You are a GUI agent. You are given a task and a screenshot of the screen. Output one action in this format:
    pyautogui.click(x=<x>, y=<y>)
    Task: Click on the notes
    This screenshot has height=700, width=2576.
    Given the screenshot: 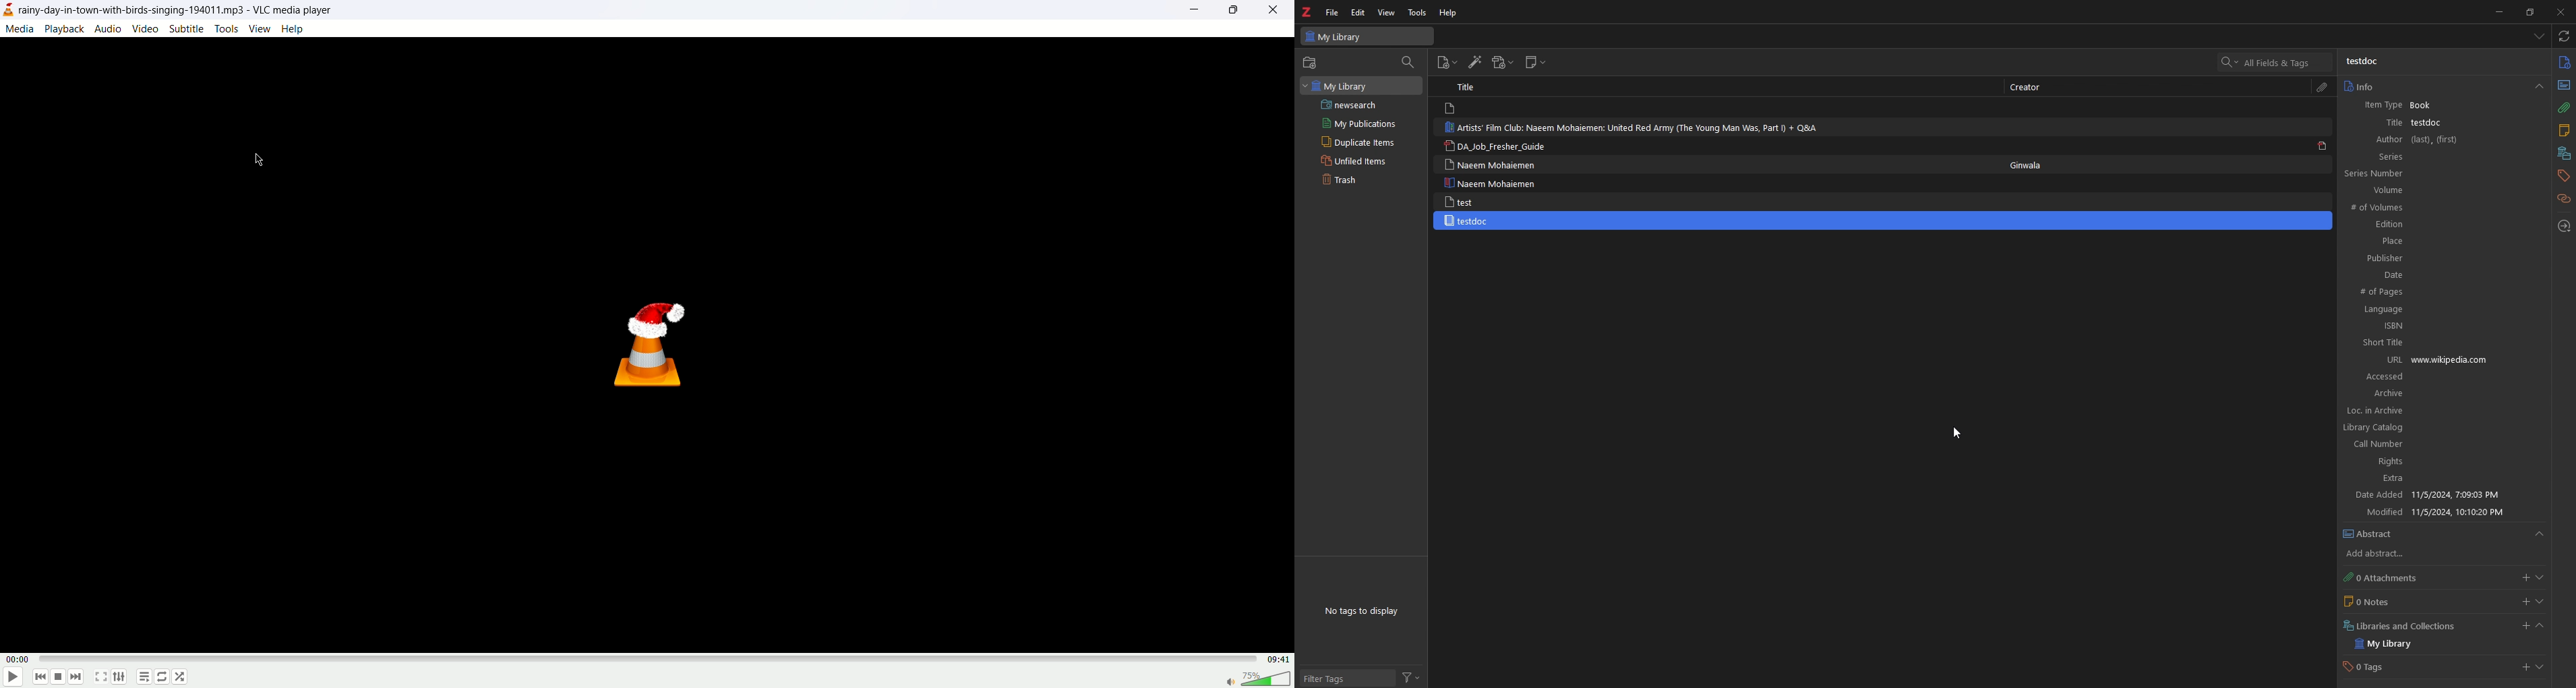 What is the action you would take?
    pyautogui.click(x=2564, y=130)
    